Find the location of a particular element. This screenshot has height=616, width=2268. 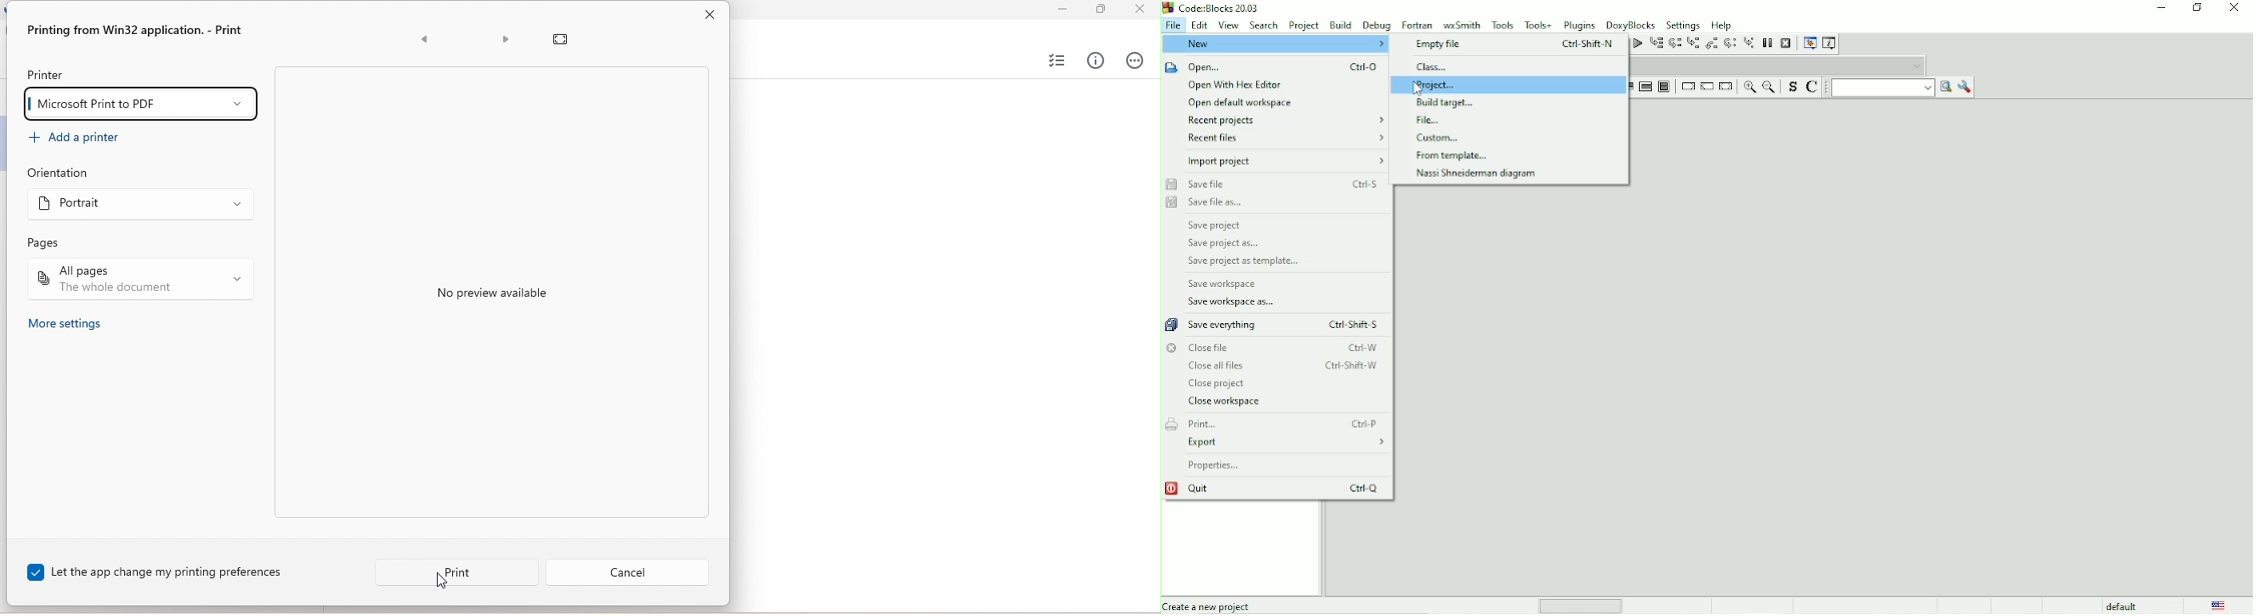

View is located at coordinates (1228, 25).